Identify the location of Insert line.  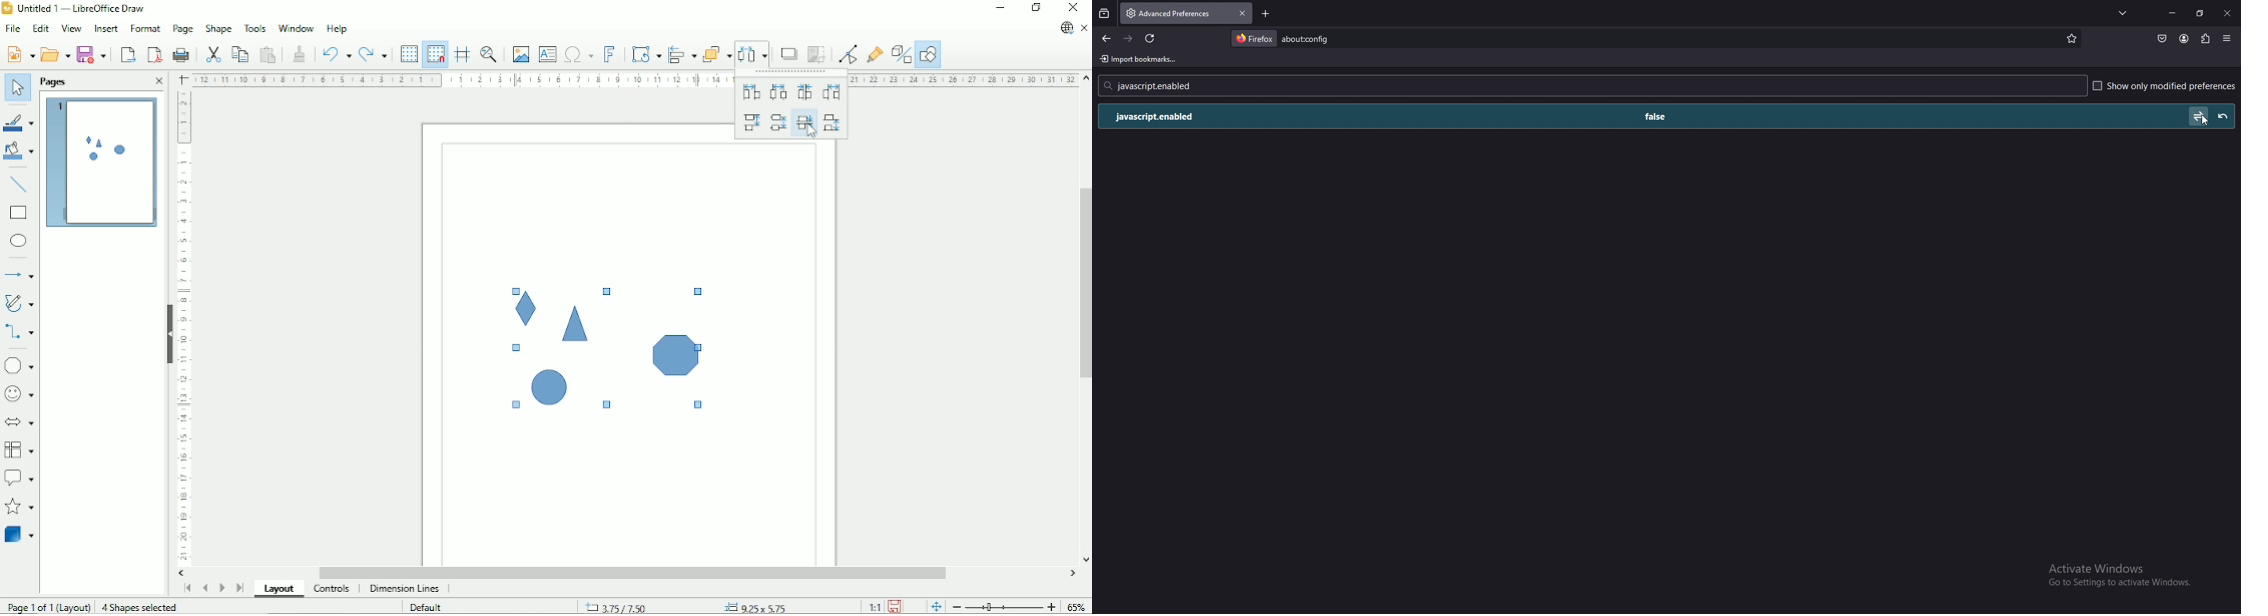
(19, 186).